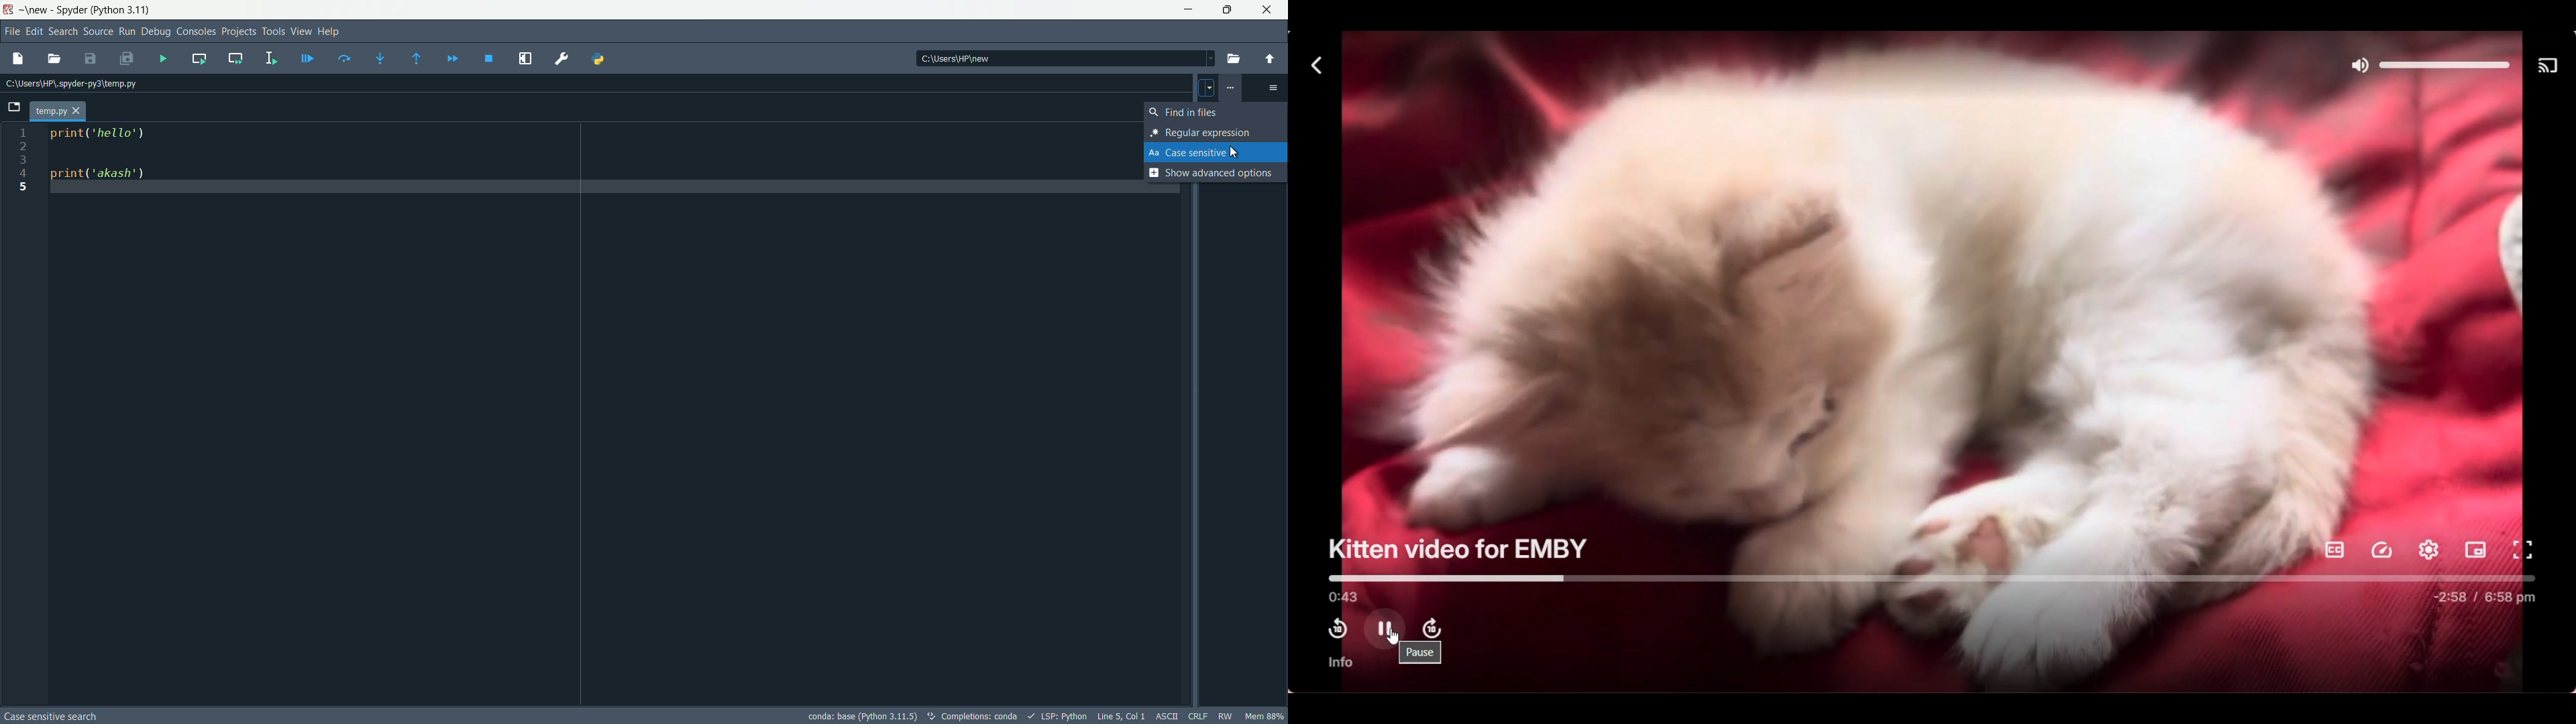 The height and width of the screenshot is (728, 2576). I want to click on completions: conda, so click(936, 715).